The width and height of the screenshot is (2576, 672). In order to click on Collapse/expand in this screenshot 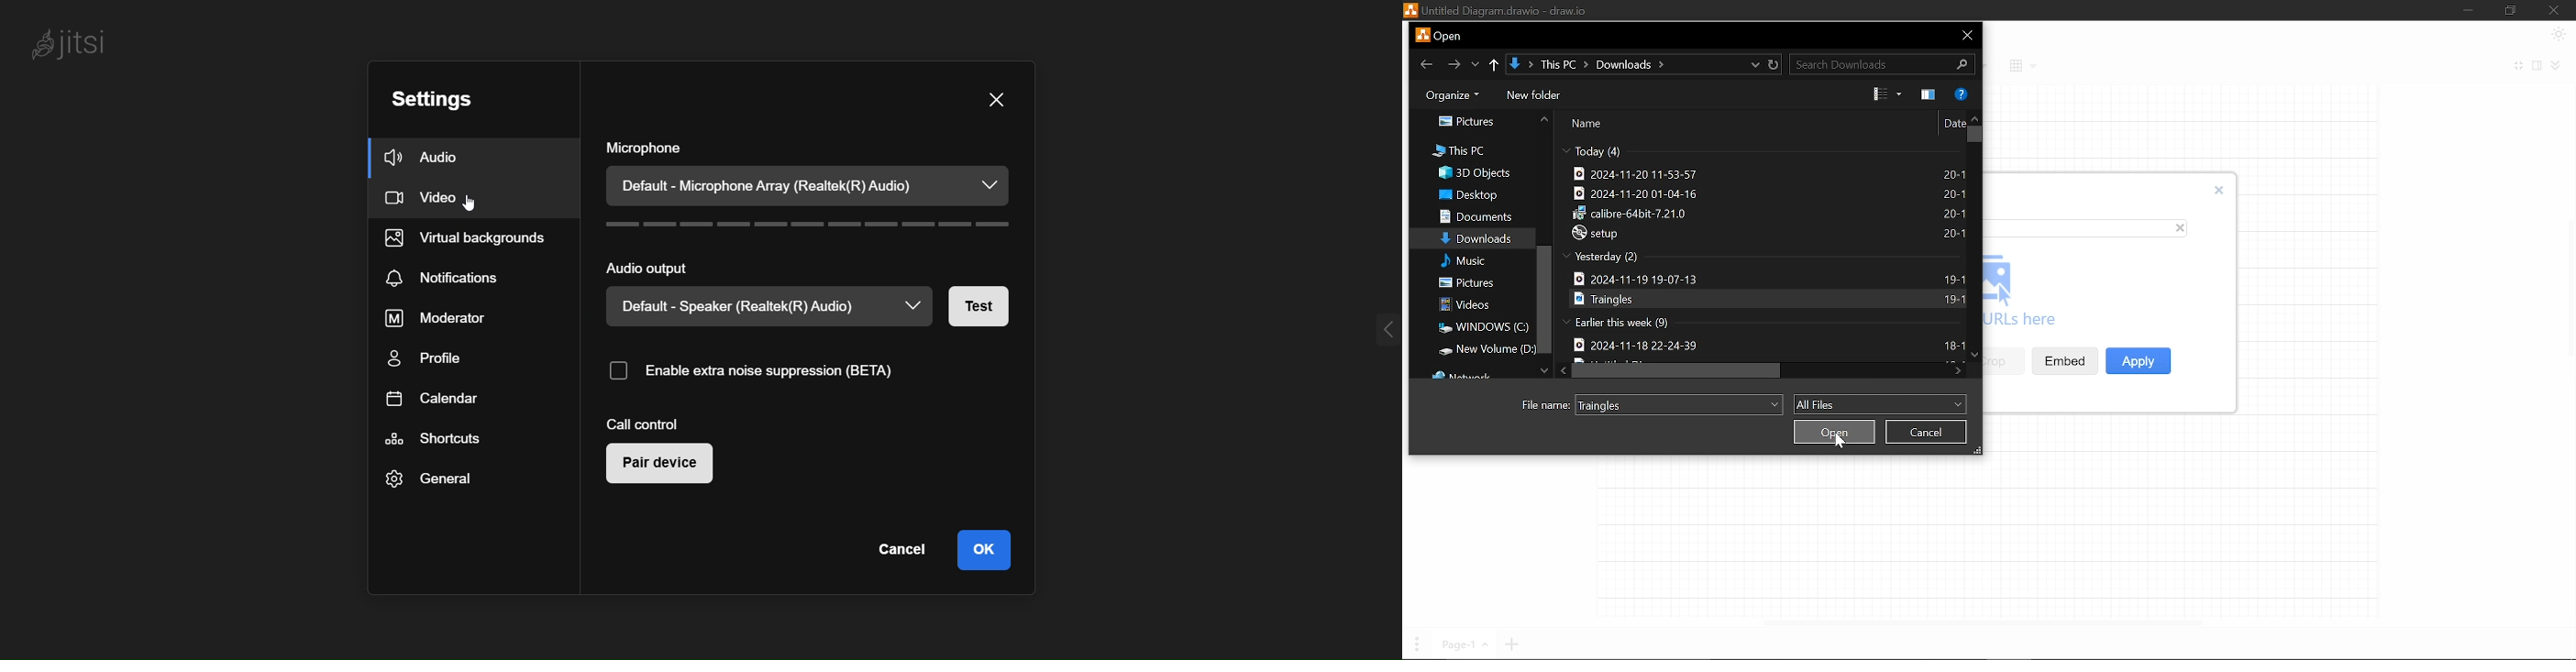, I will do `click(2559, 67)`.